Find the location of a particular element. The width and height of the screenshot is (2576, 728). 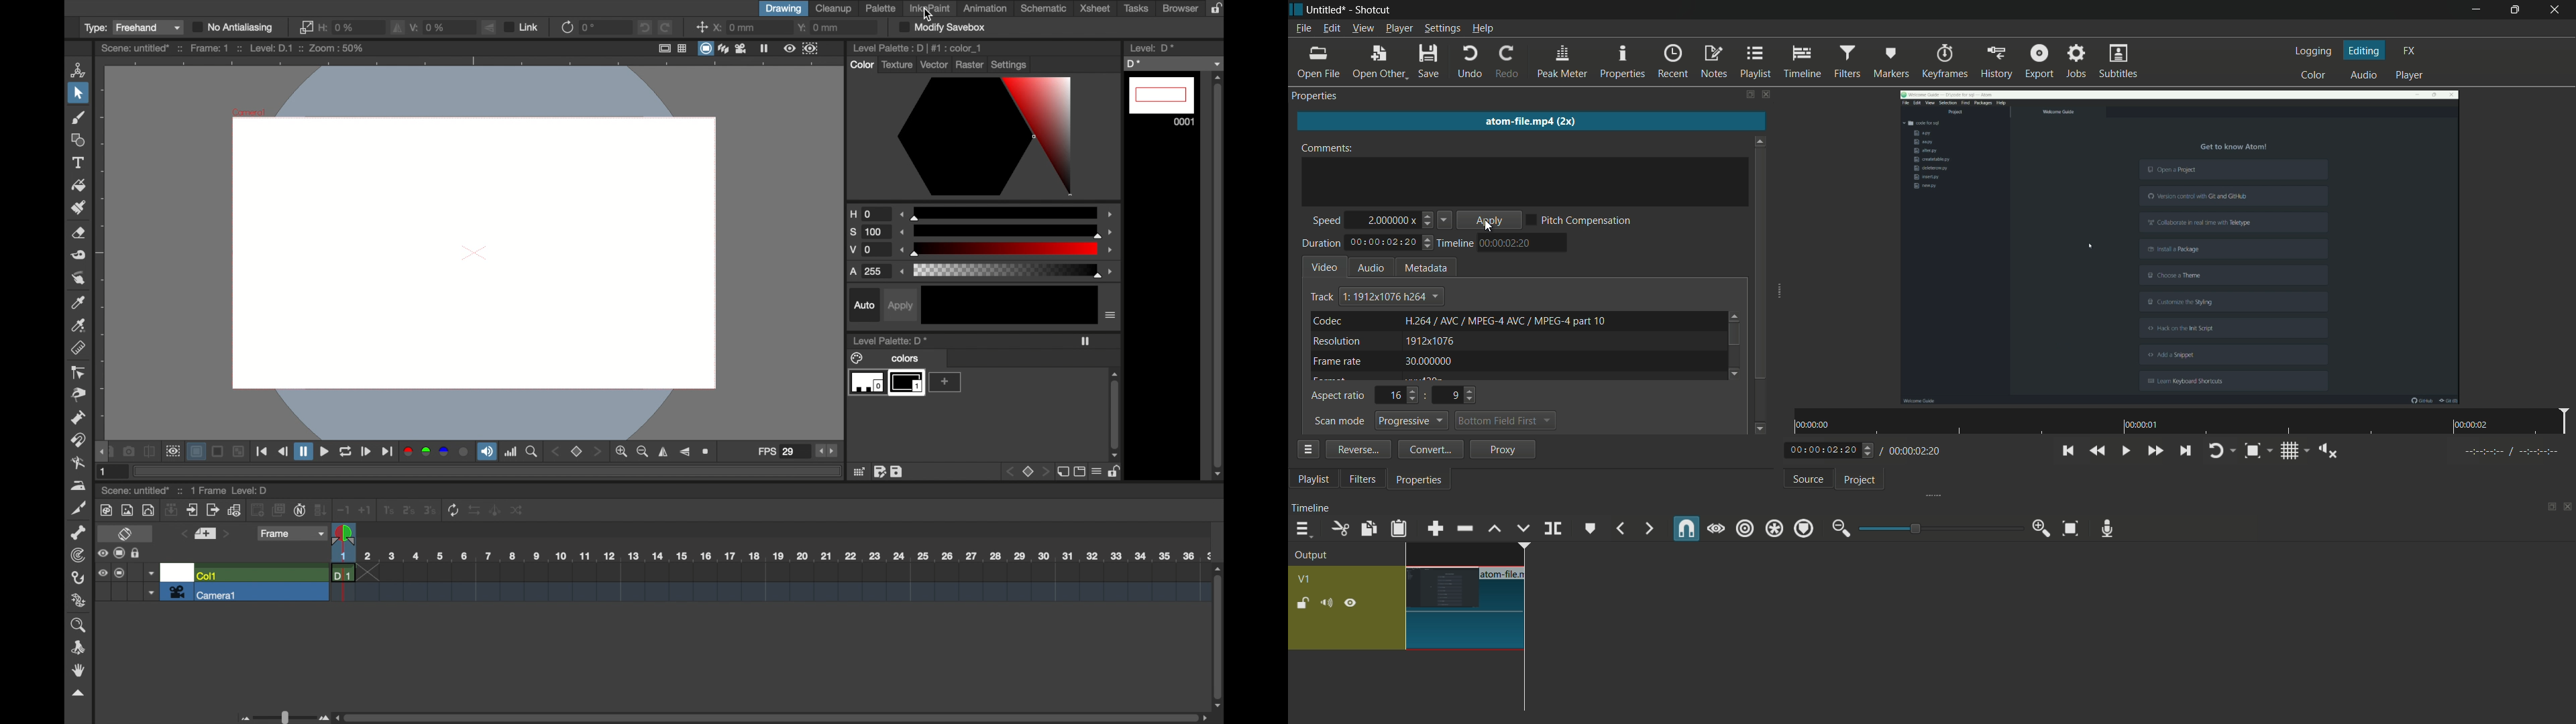

append is located at coordinates (1434, 529).